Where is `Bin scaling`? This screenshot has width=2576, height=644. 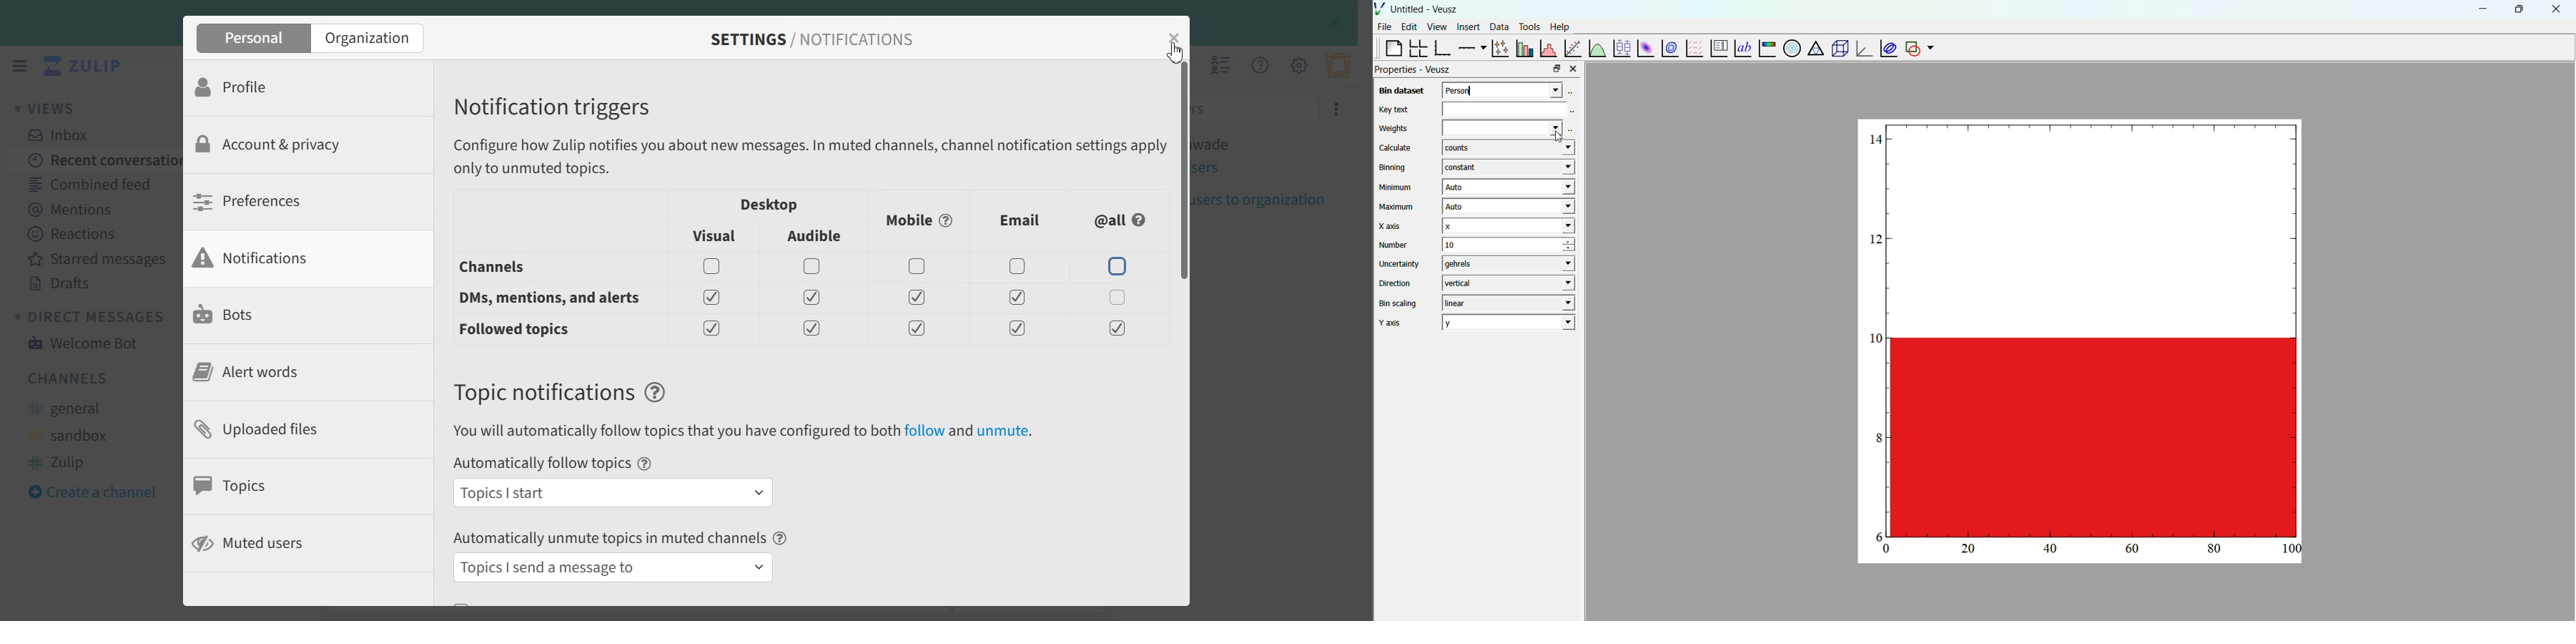 Bin scaling is located at coordinates (1398, 304).